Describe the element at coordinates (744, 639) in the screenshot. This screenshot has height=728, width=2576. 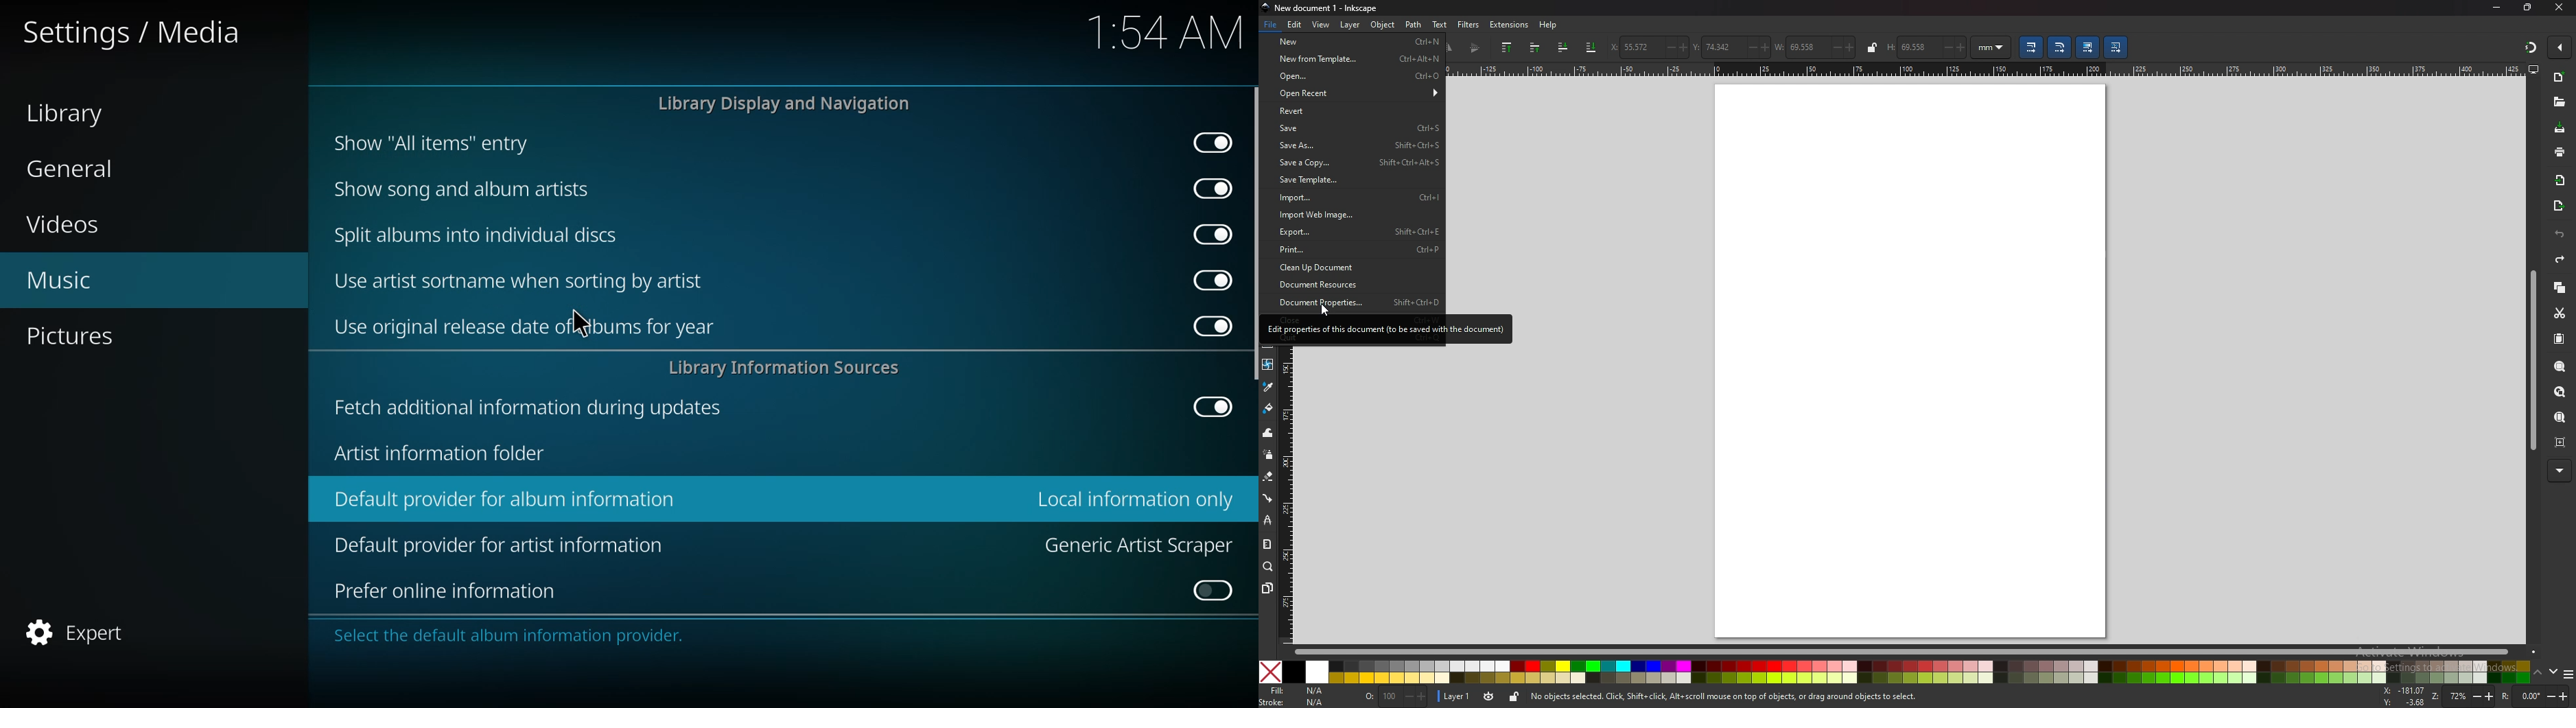
I see `info` at that location.